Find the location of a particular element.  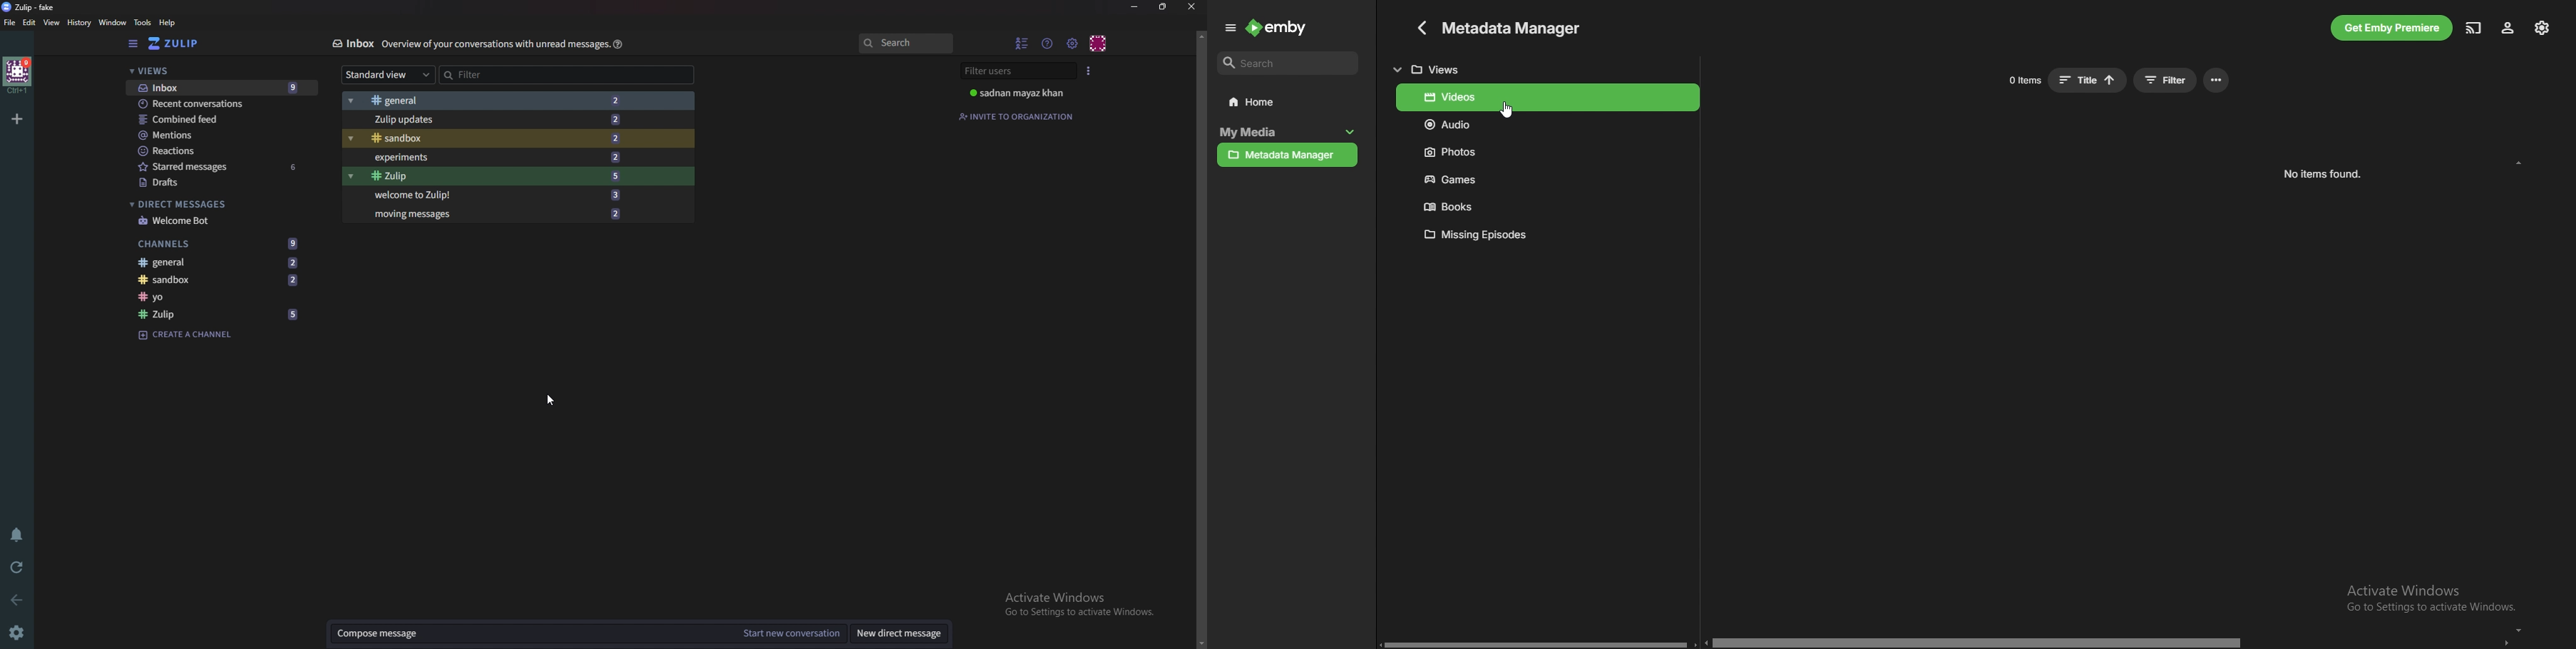

New direct message is located at coordinates (900, 633).